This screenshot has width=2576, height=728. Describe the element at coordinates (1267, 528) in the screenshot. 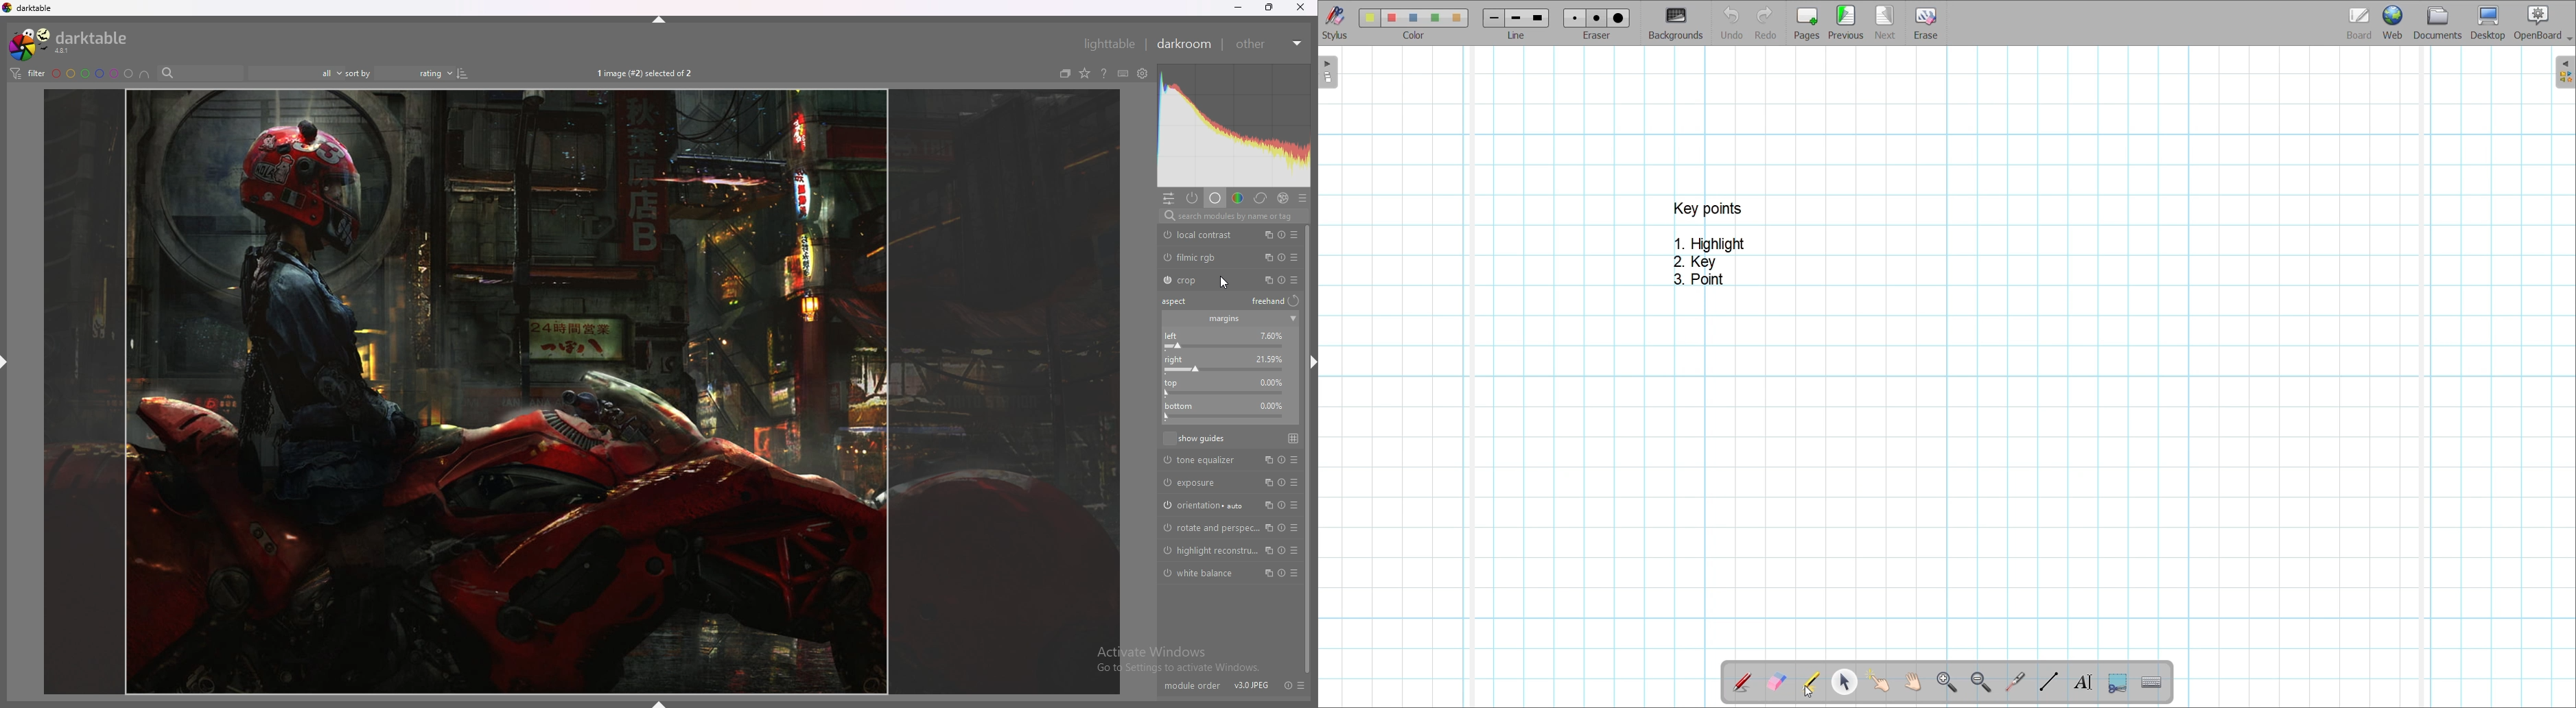

I see `multiple instances action` at that location.